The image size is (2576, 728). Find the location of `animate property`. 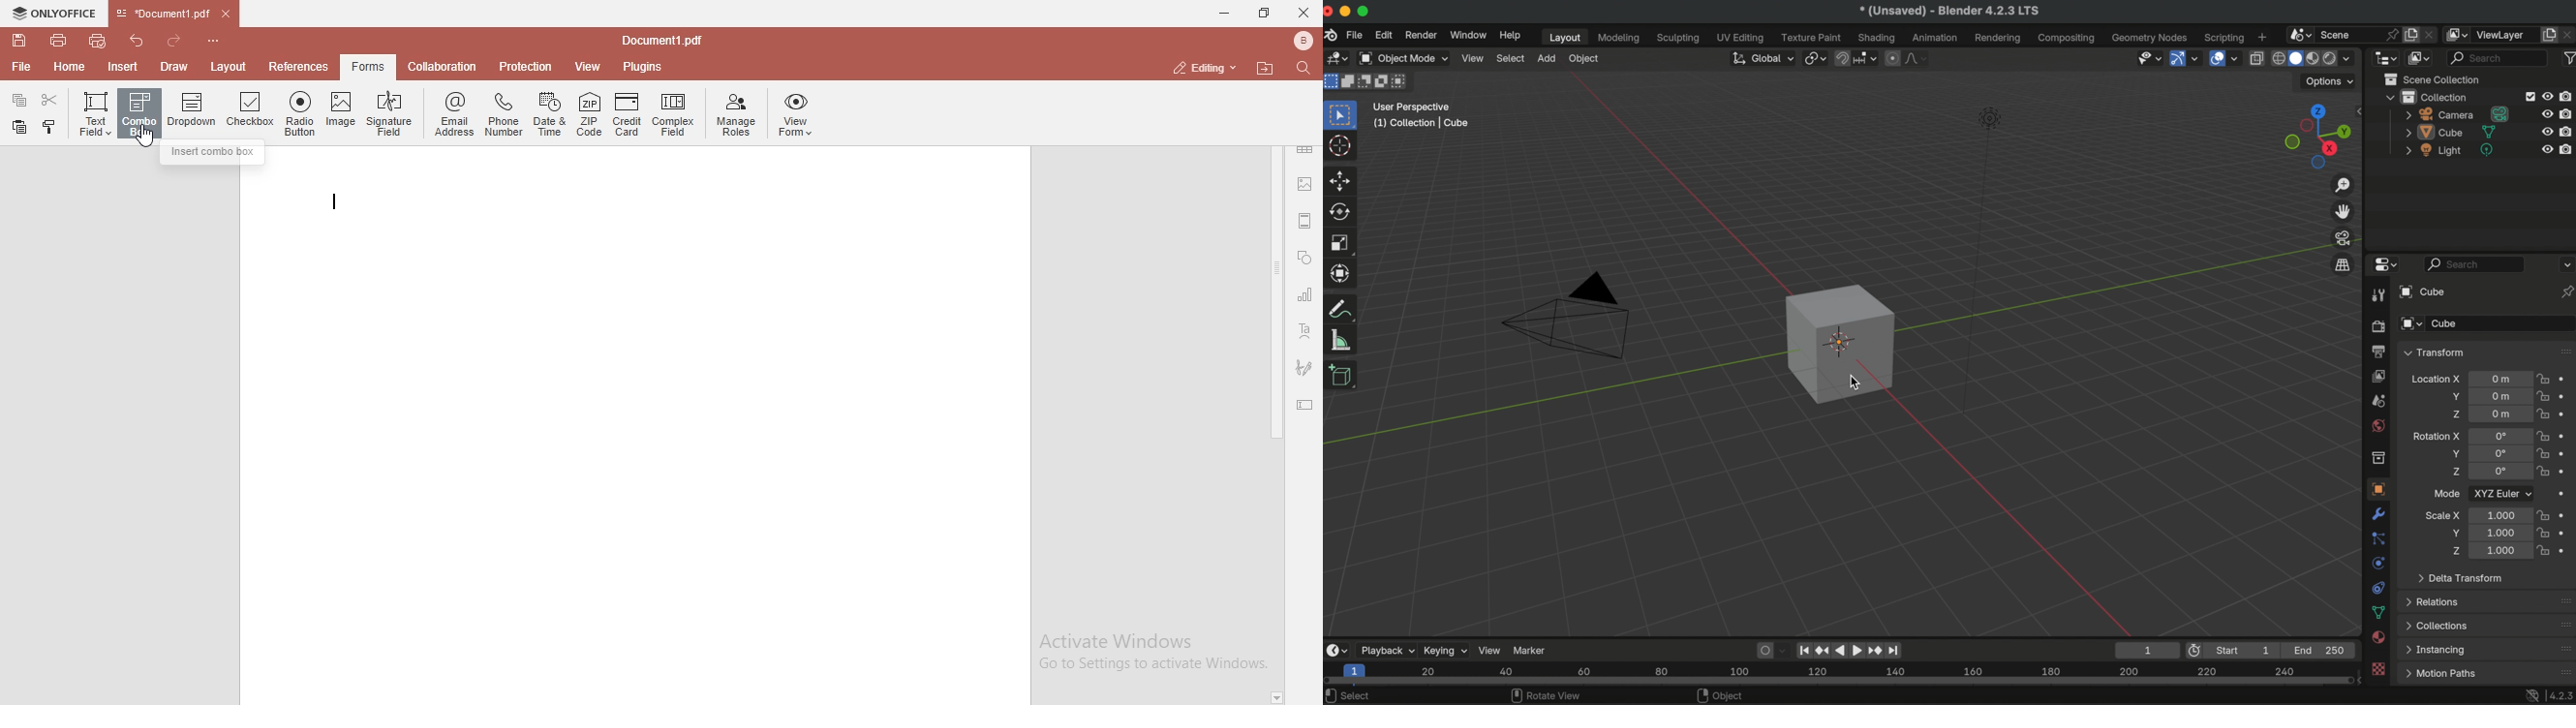

animate property is located at coordinates (2568, 471).